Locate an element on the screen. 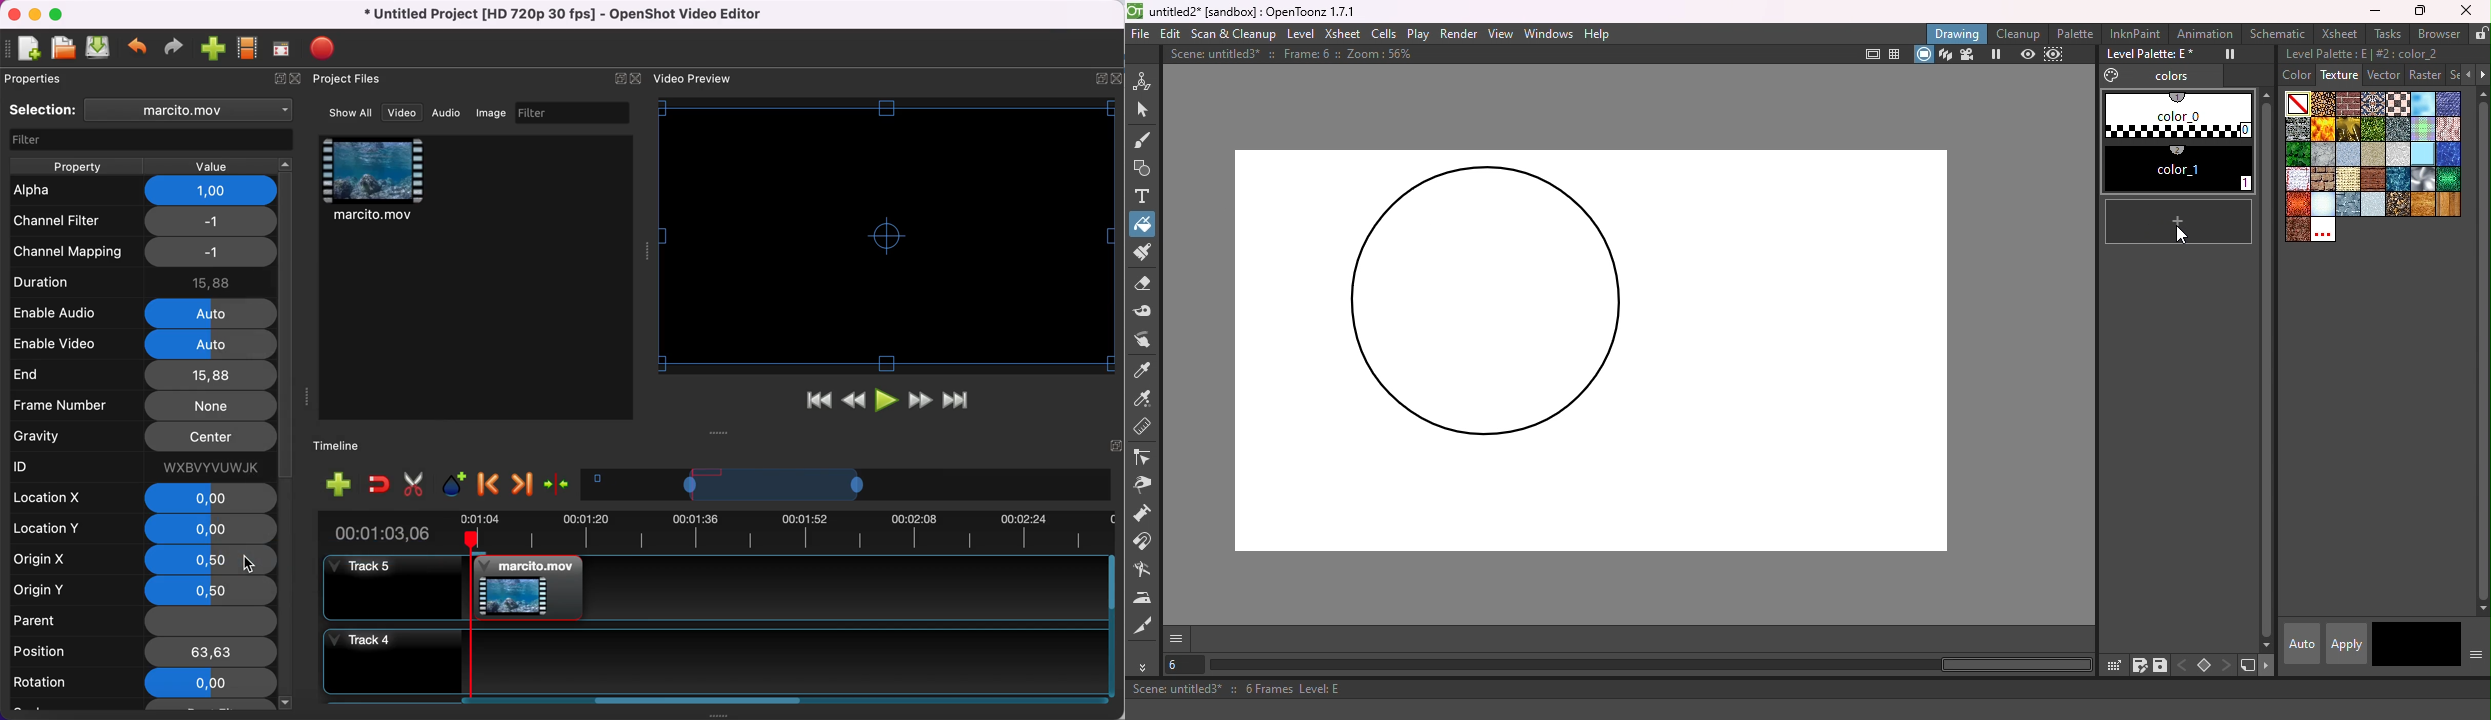 This screenshot has height=728, width=2492. minimize is located at coordinates (34, 14).